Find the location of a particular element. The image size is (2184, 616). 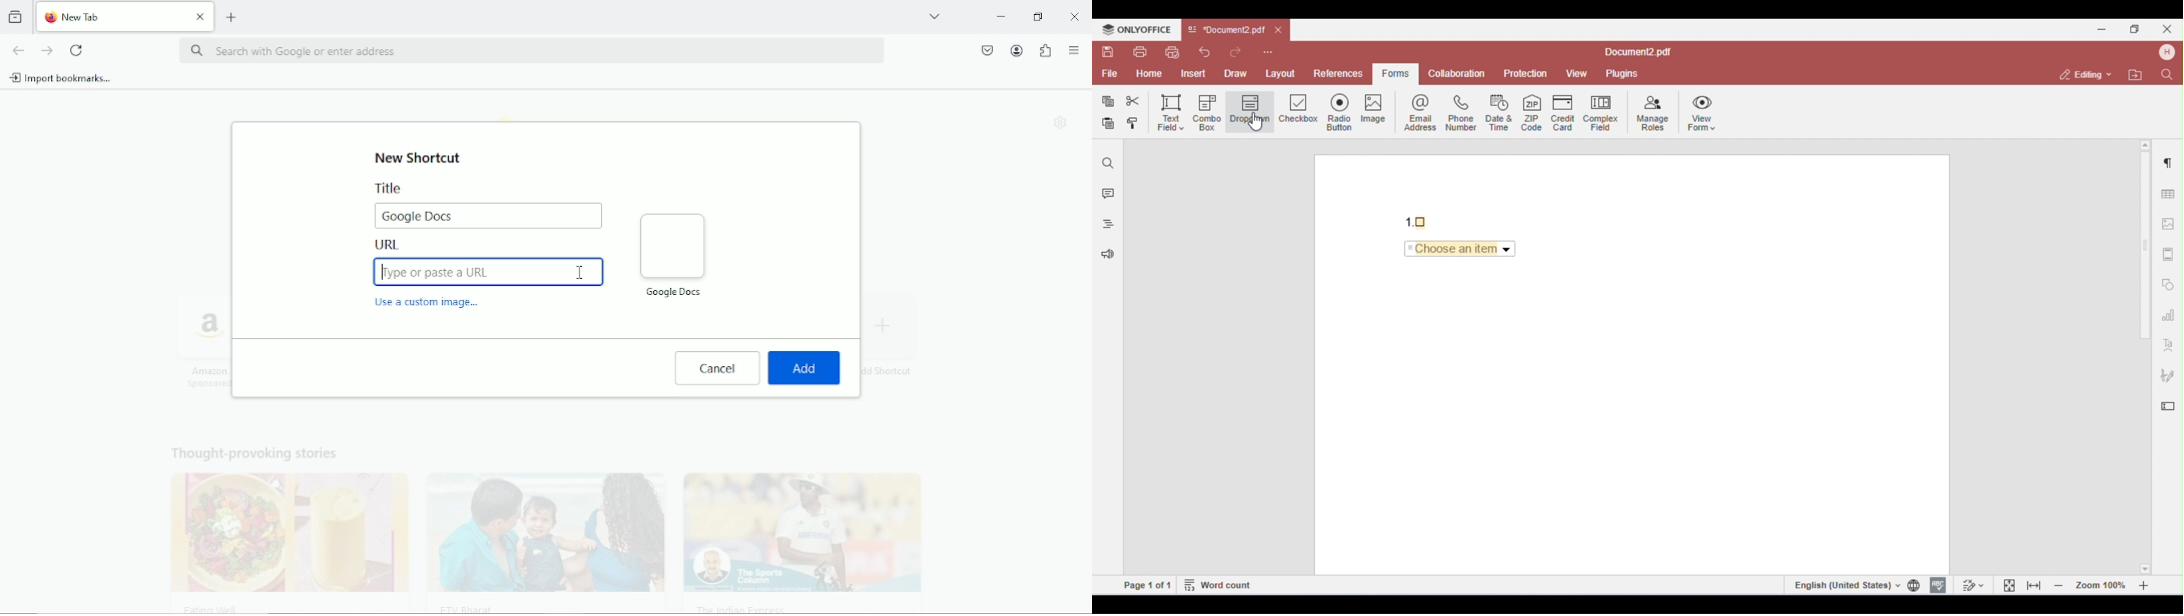

Shortcut Preview: Google Docs is located at coordinates (672, 254).